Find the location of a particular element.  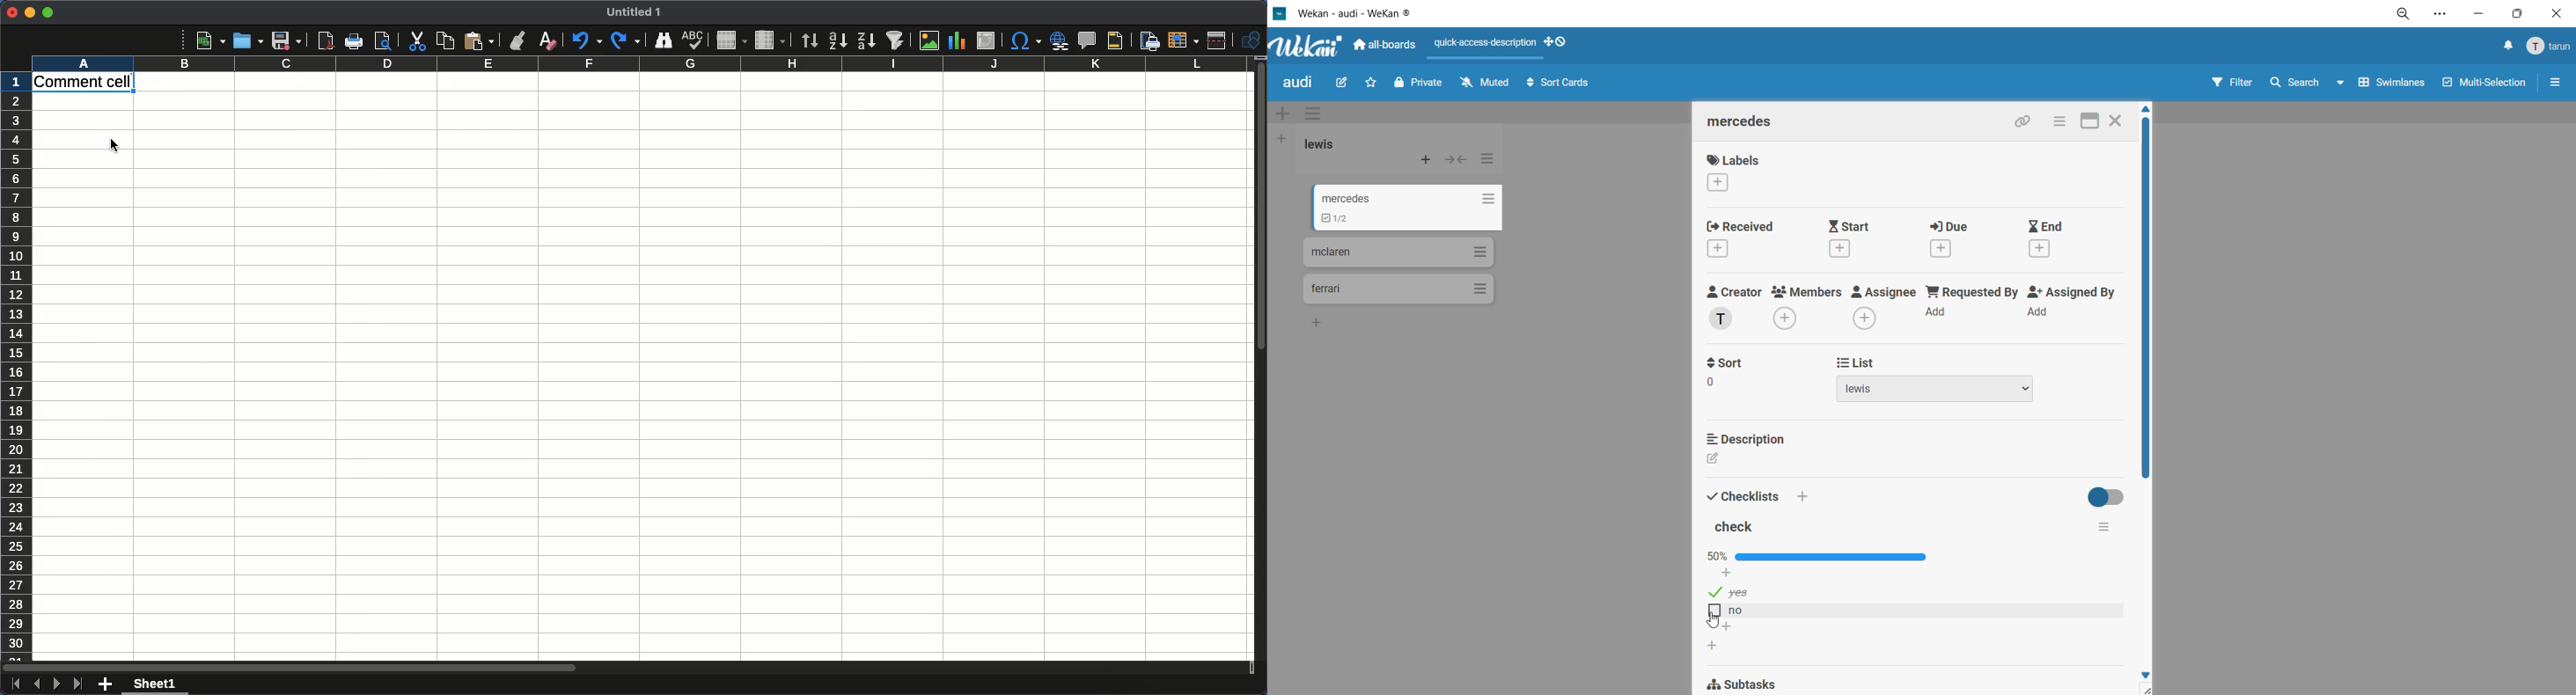

private is located at coordinates (1419, 85).